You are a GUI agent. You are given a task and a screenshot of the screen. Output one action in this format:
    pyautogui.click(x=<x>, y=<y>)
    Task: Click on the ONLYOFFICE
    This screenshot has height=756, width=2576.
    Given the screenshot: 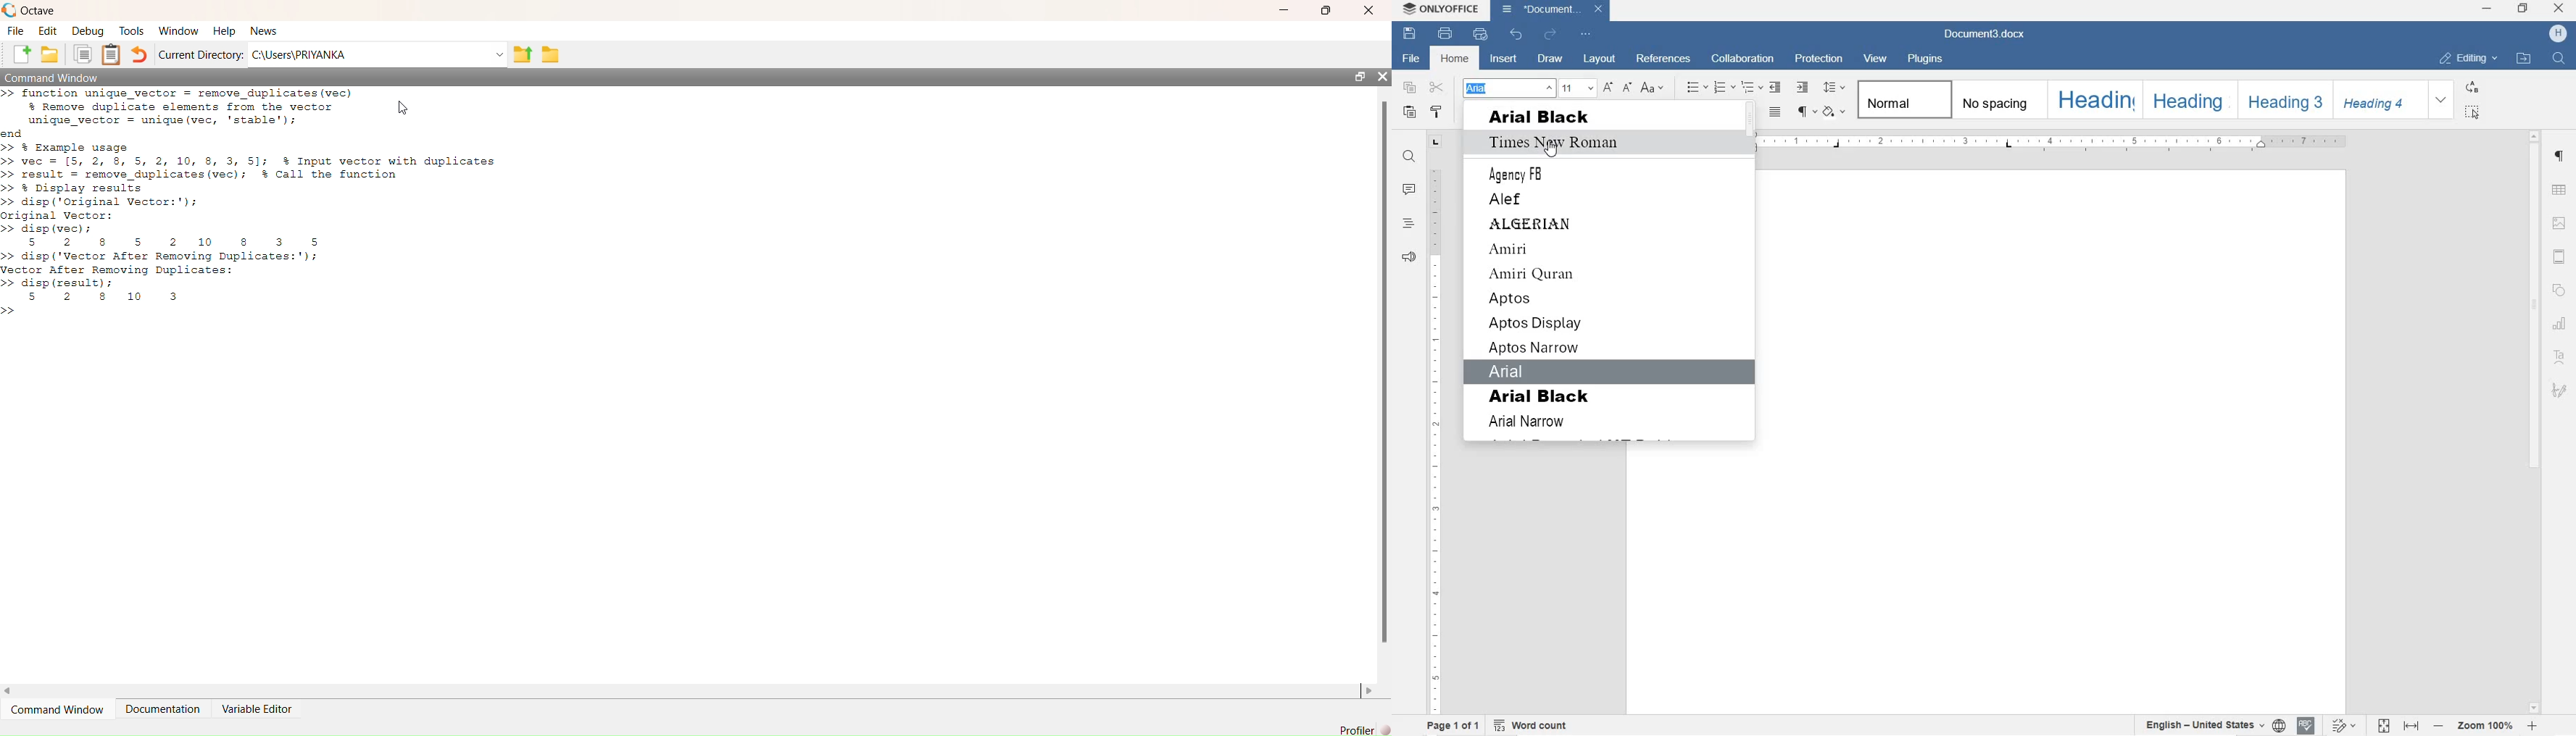 What is the action you would take?
    pyautogui.click(x=1442, y=9)
    